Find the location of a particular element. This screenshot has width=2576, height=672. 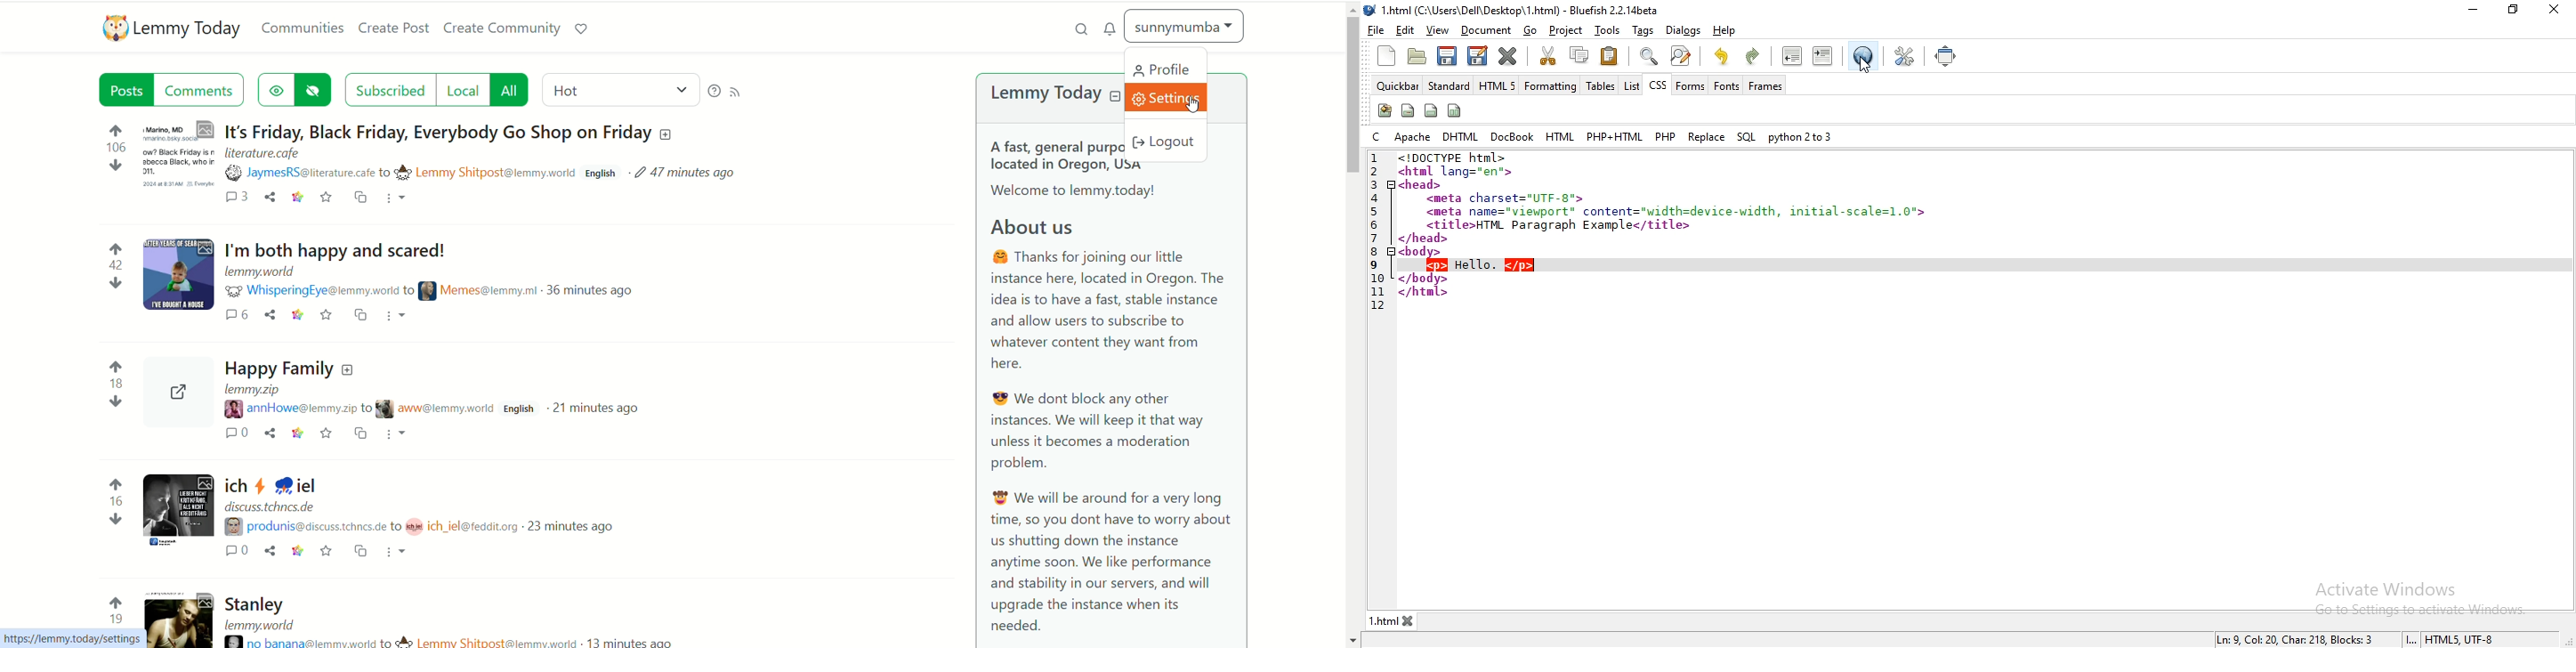

link is located at coordinates (296, 199).